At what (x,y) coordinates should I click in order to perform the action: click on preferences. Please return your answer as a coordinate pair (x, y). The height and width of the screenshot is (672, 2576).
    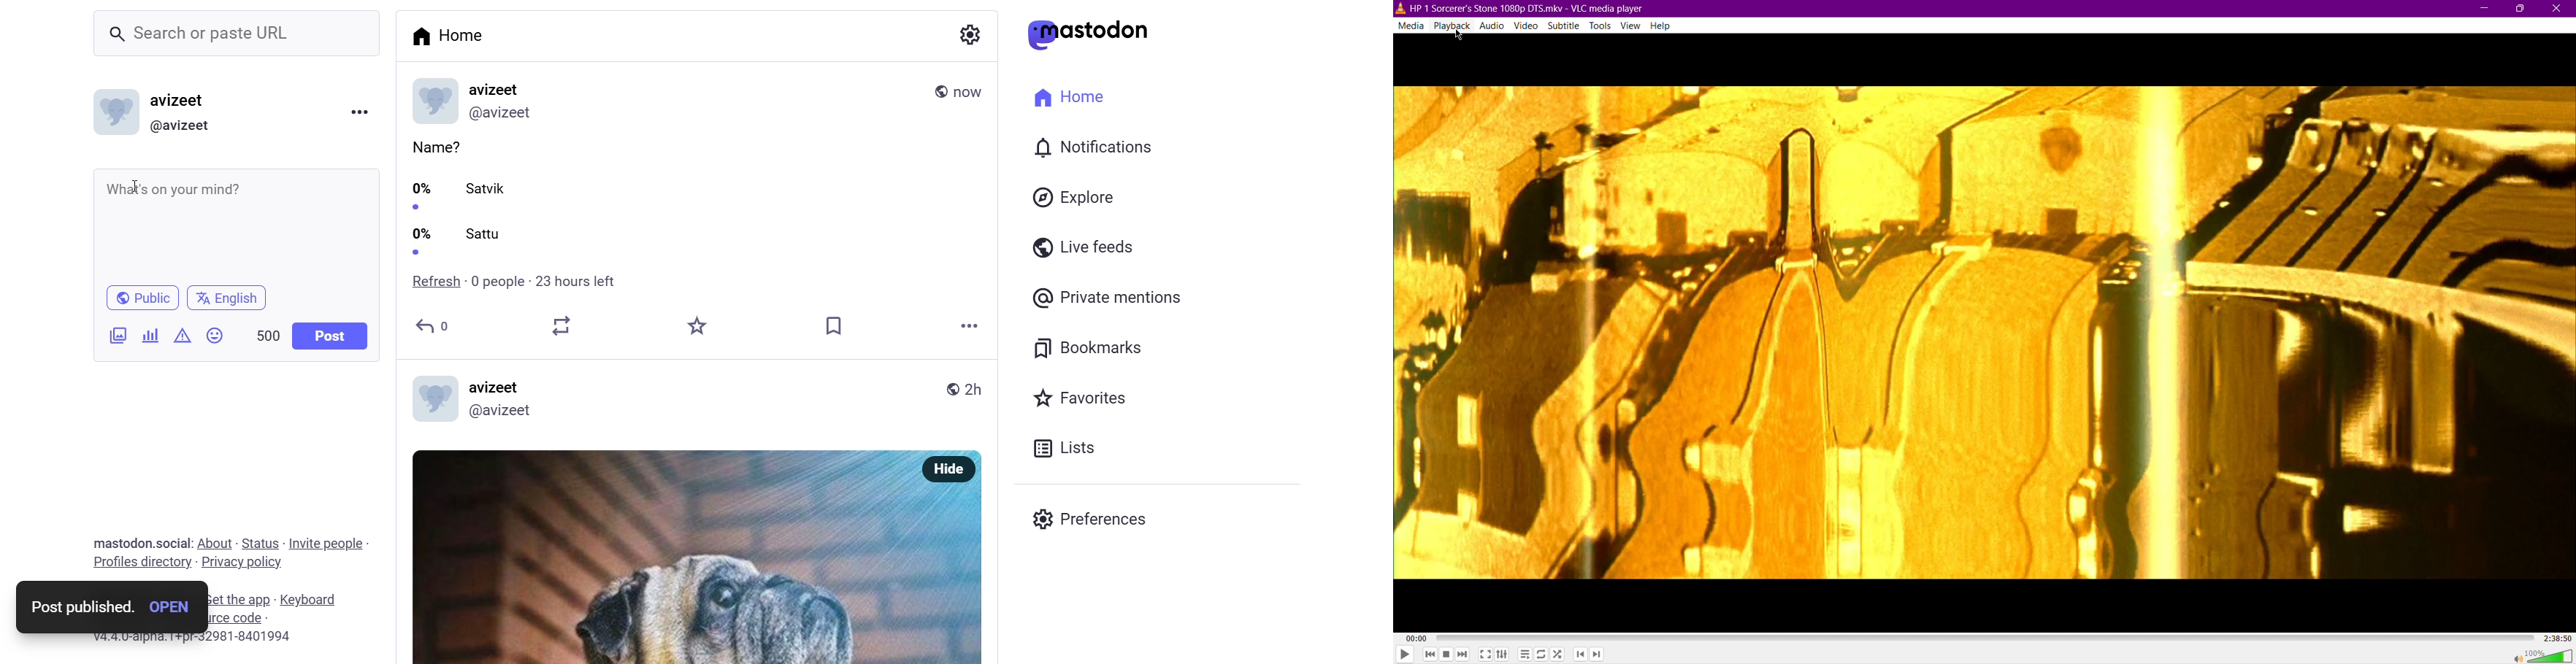
    Looking at the image, I should click on (1094, 517).